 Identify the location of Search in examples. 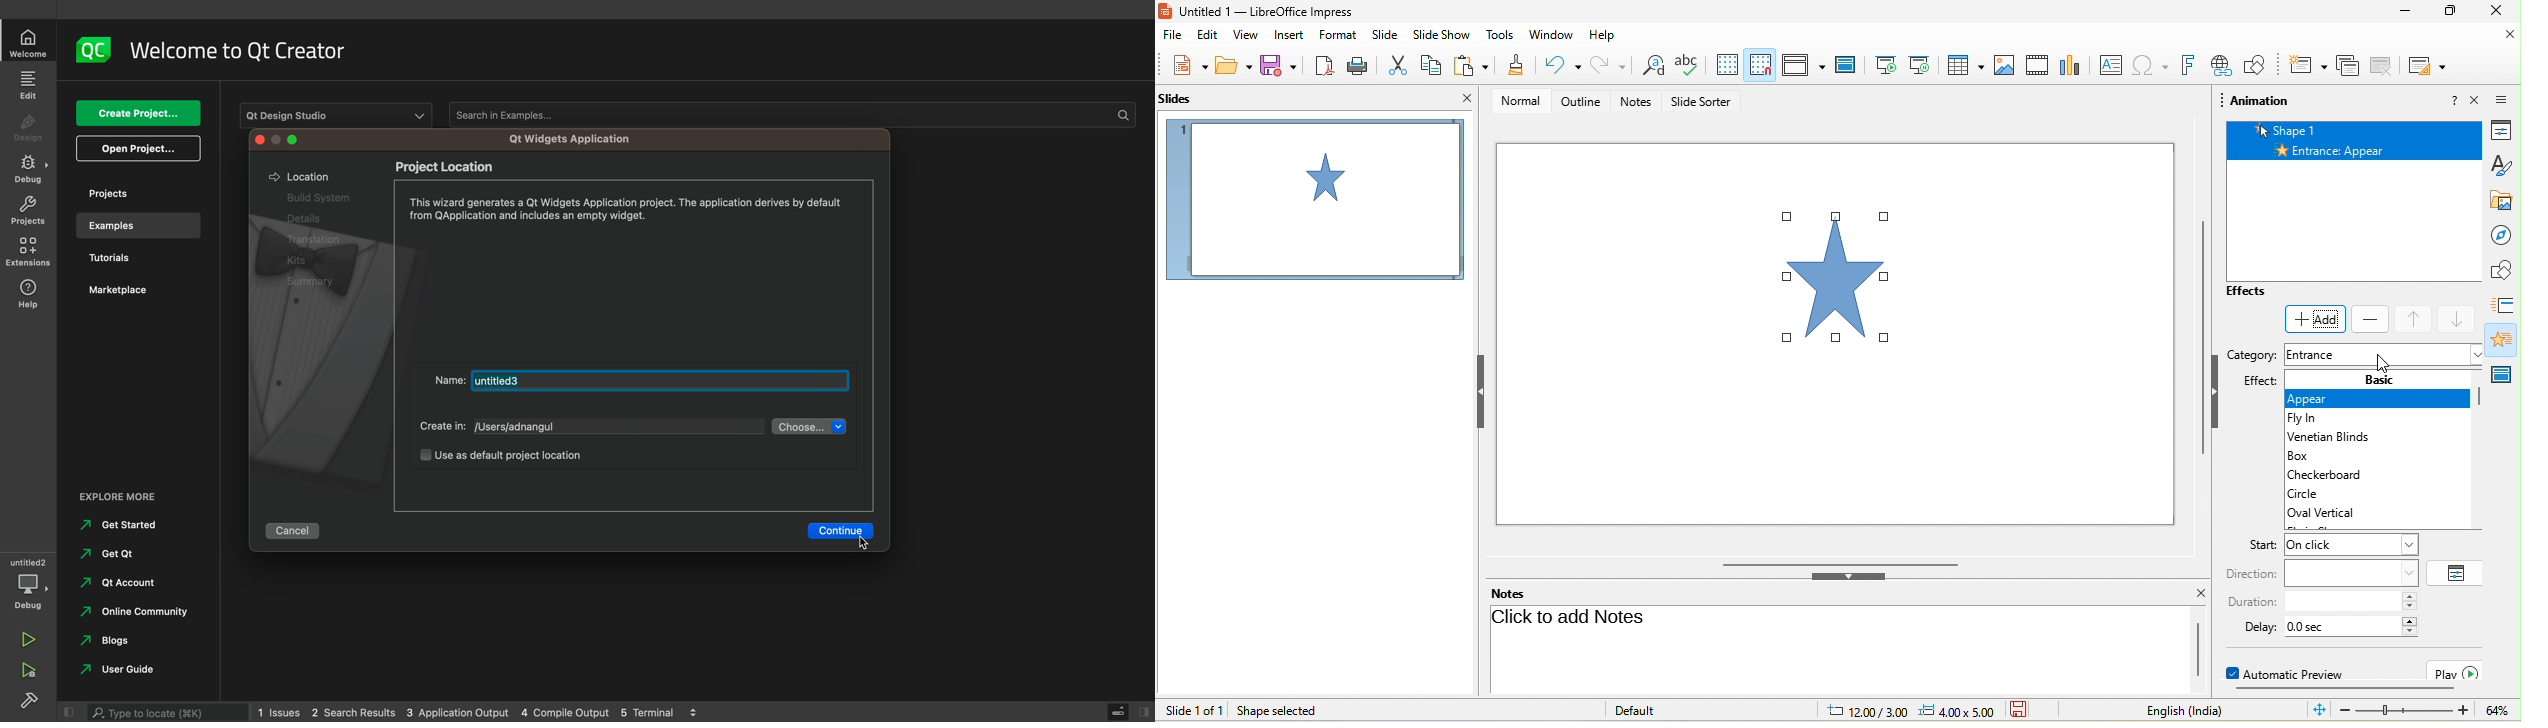
(790, 114).